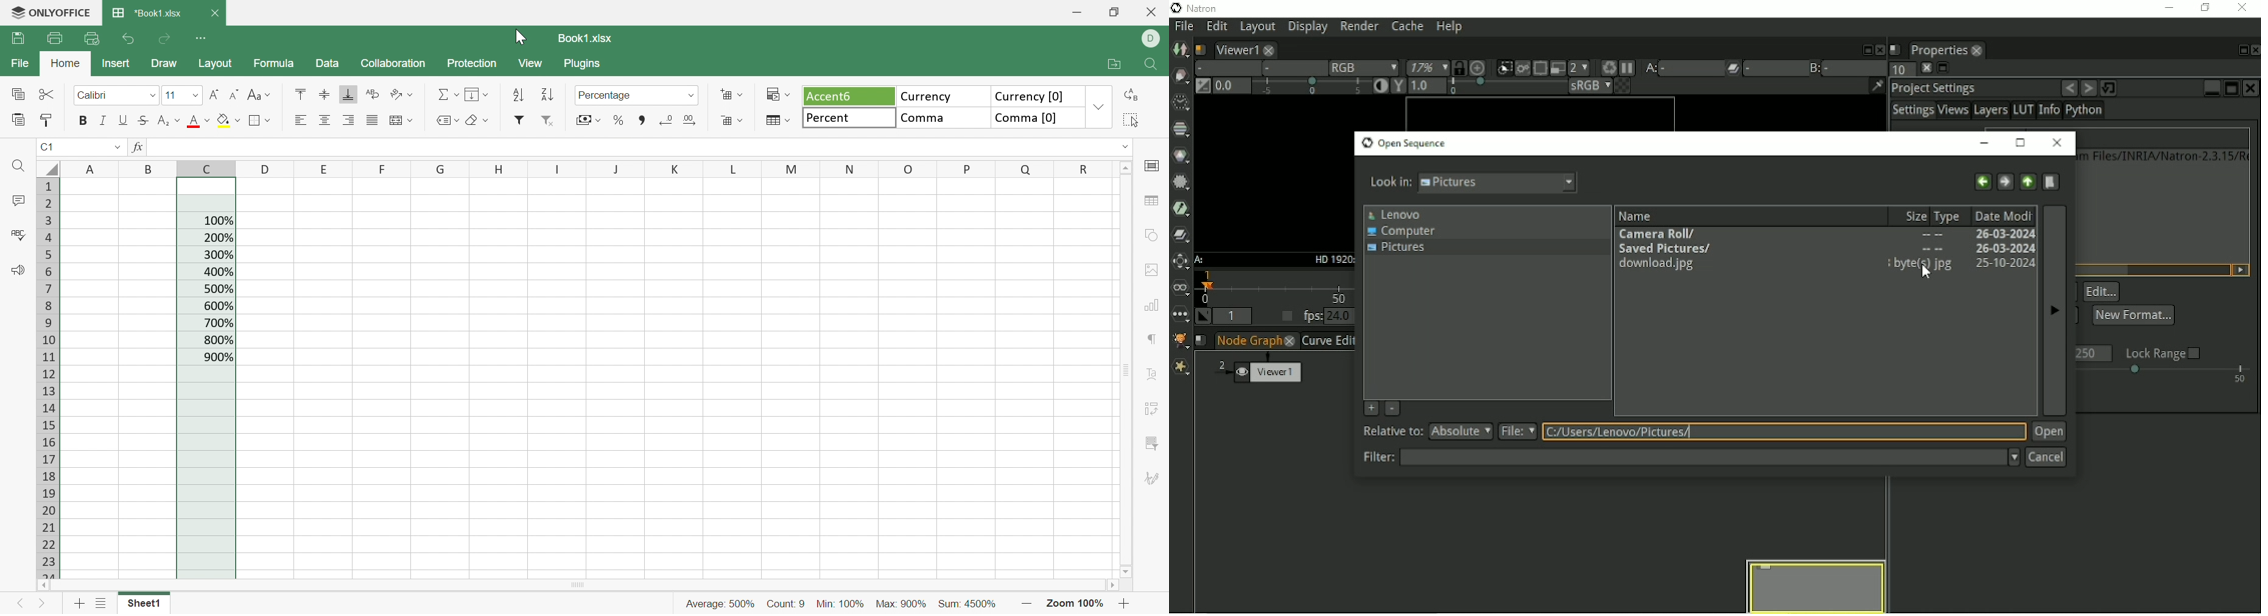  Describe the element at coordinates (18, 236) in the screenshot. I see `Check Spelling` at that location.